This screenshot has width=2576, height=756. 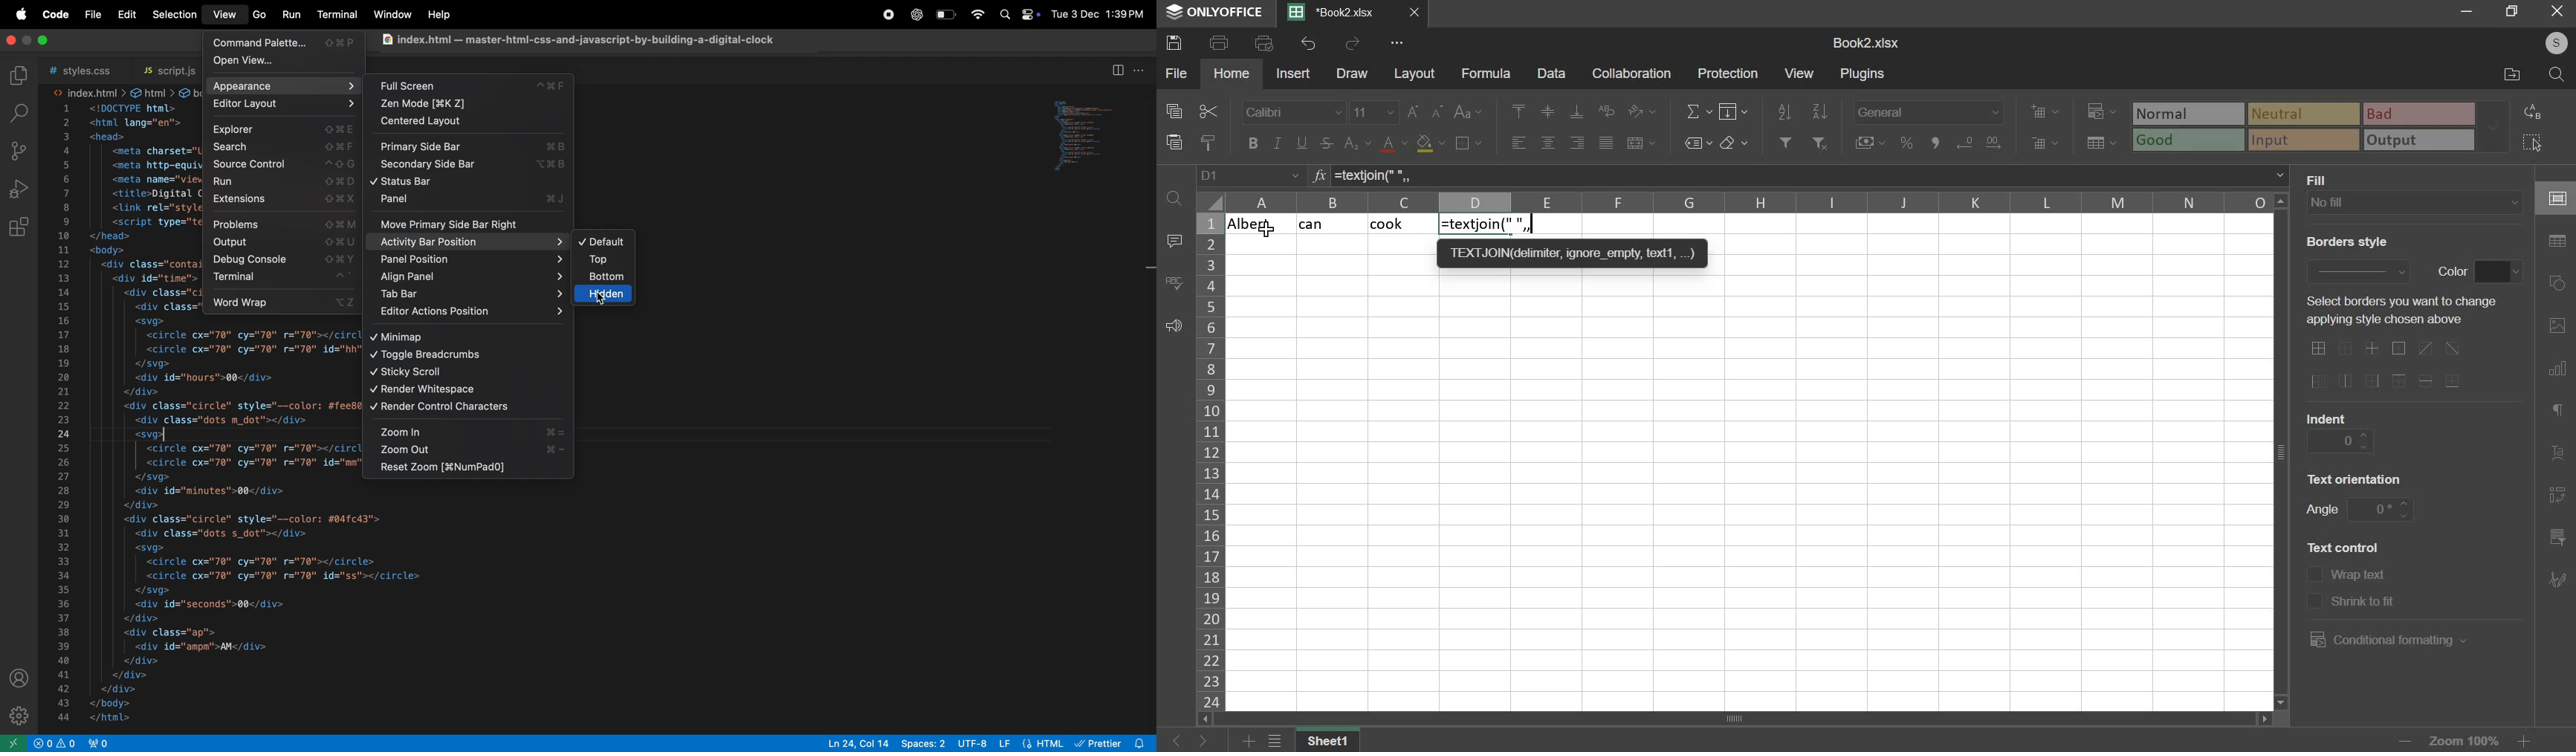 What do you see at coordinates (1174, 142) in the screenshot?
I see `paste` at bounding box center [1174, 142].